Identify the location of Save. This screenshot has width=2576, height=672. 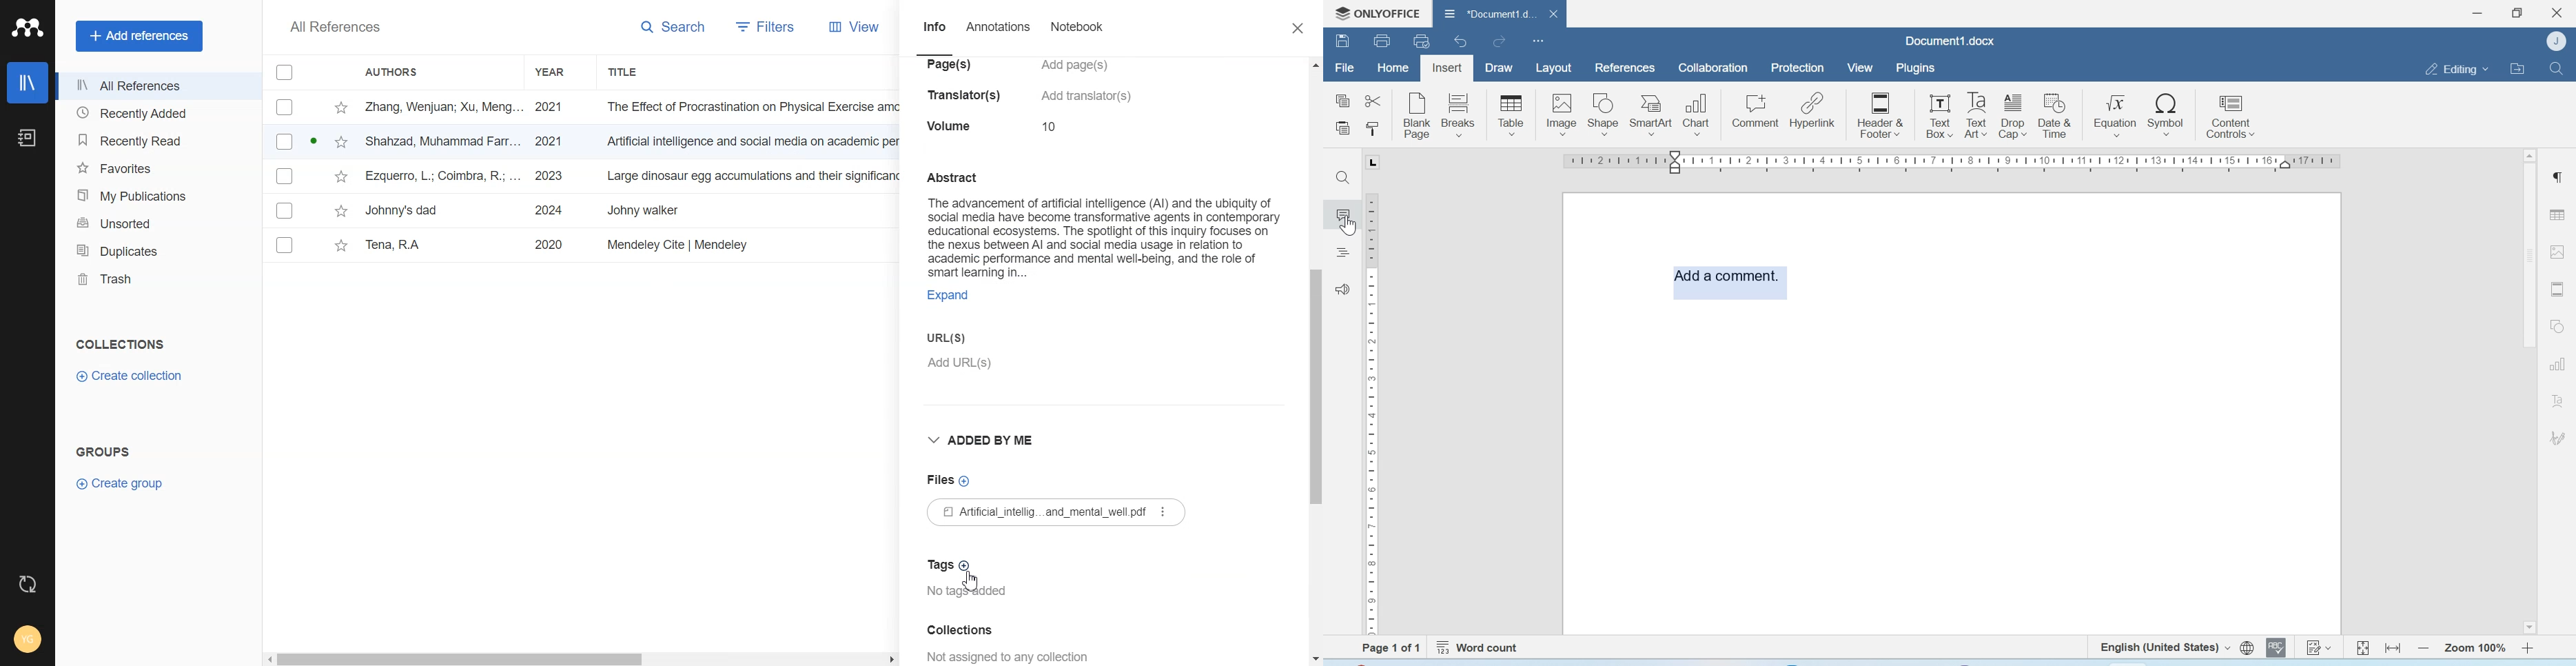
(1342, 40).